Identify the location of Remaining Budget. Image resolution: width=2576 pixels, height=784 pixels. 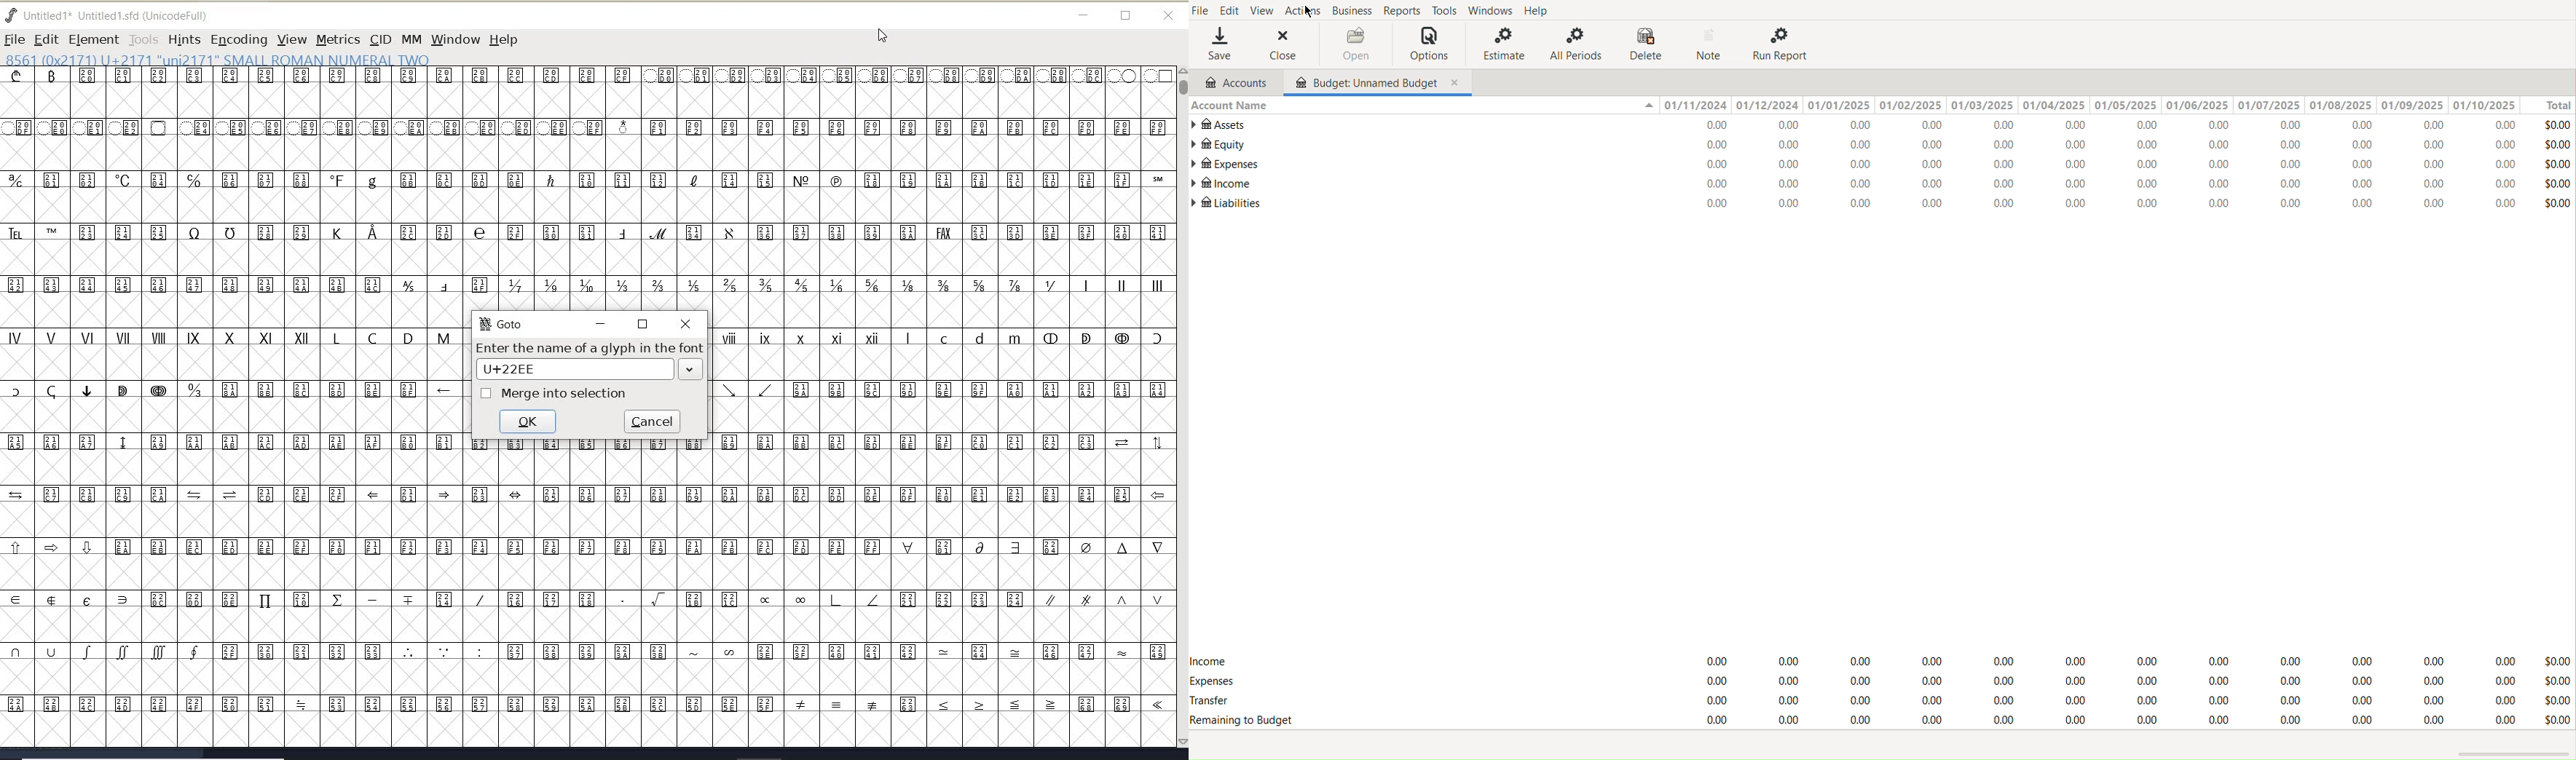
(1242, 720).